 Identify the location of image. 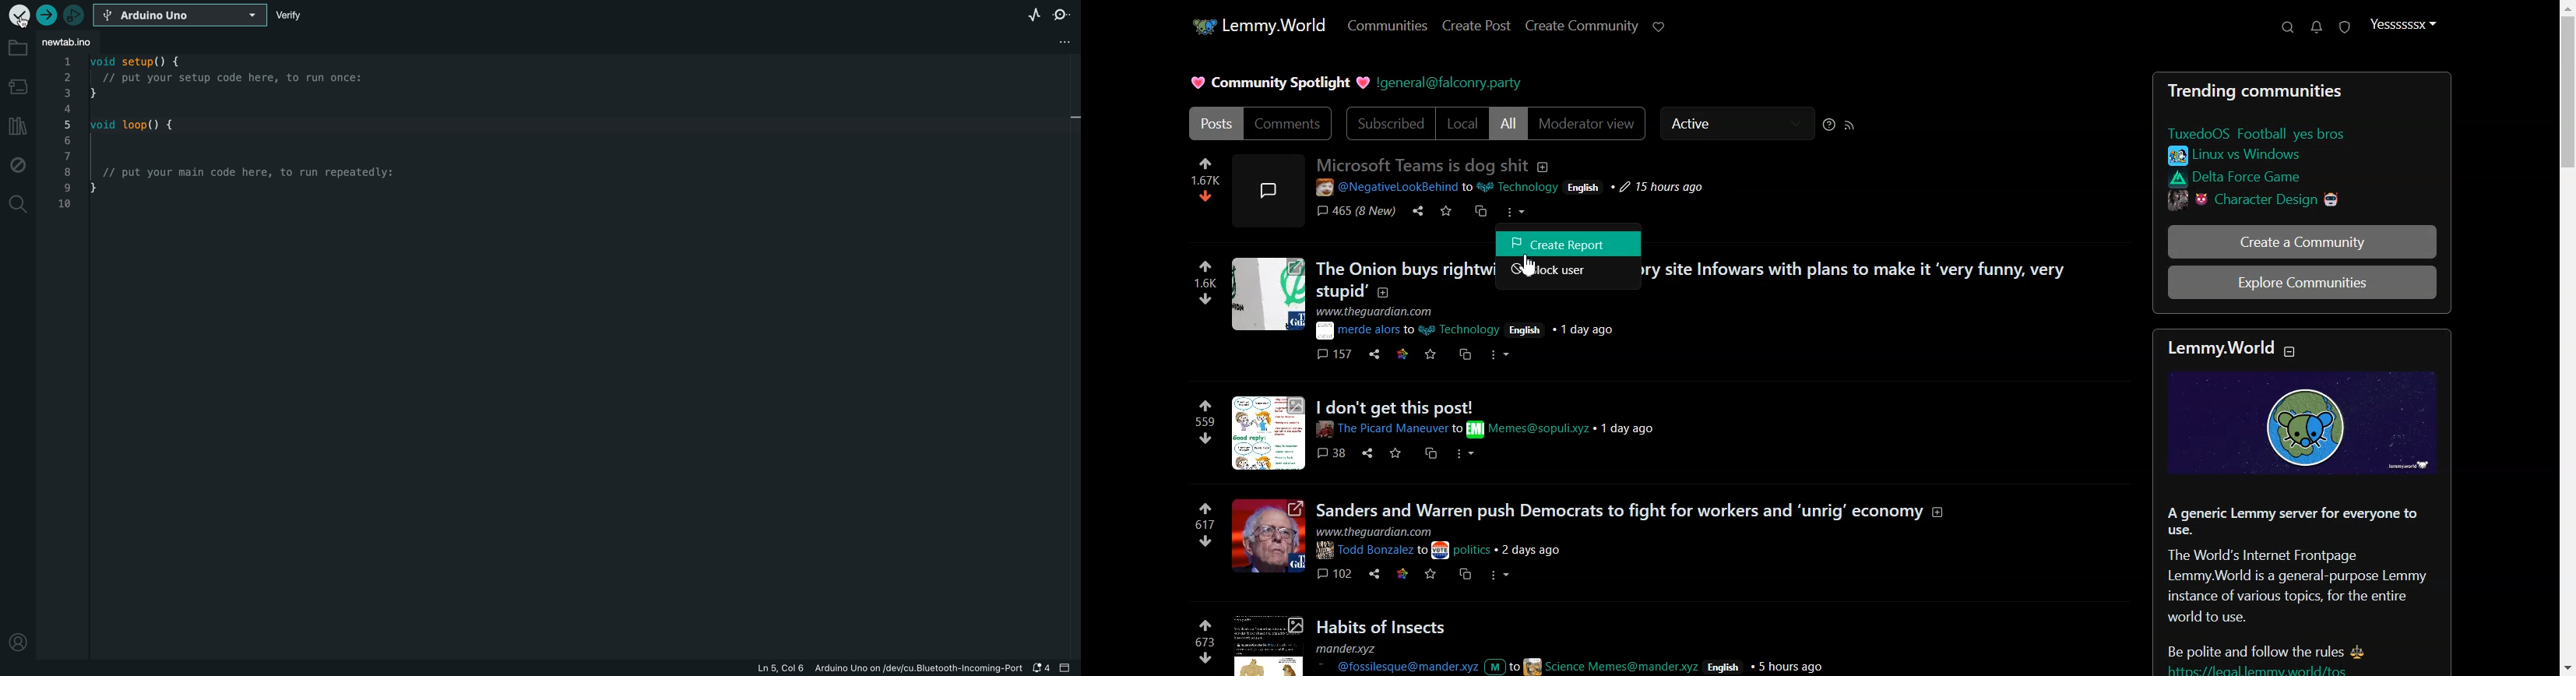
(2311, 426).